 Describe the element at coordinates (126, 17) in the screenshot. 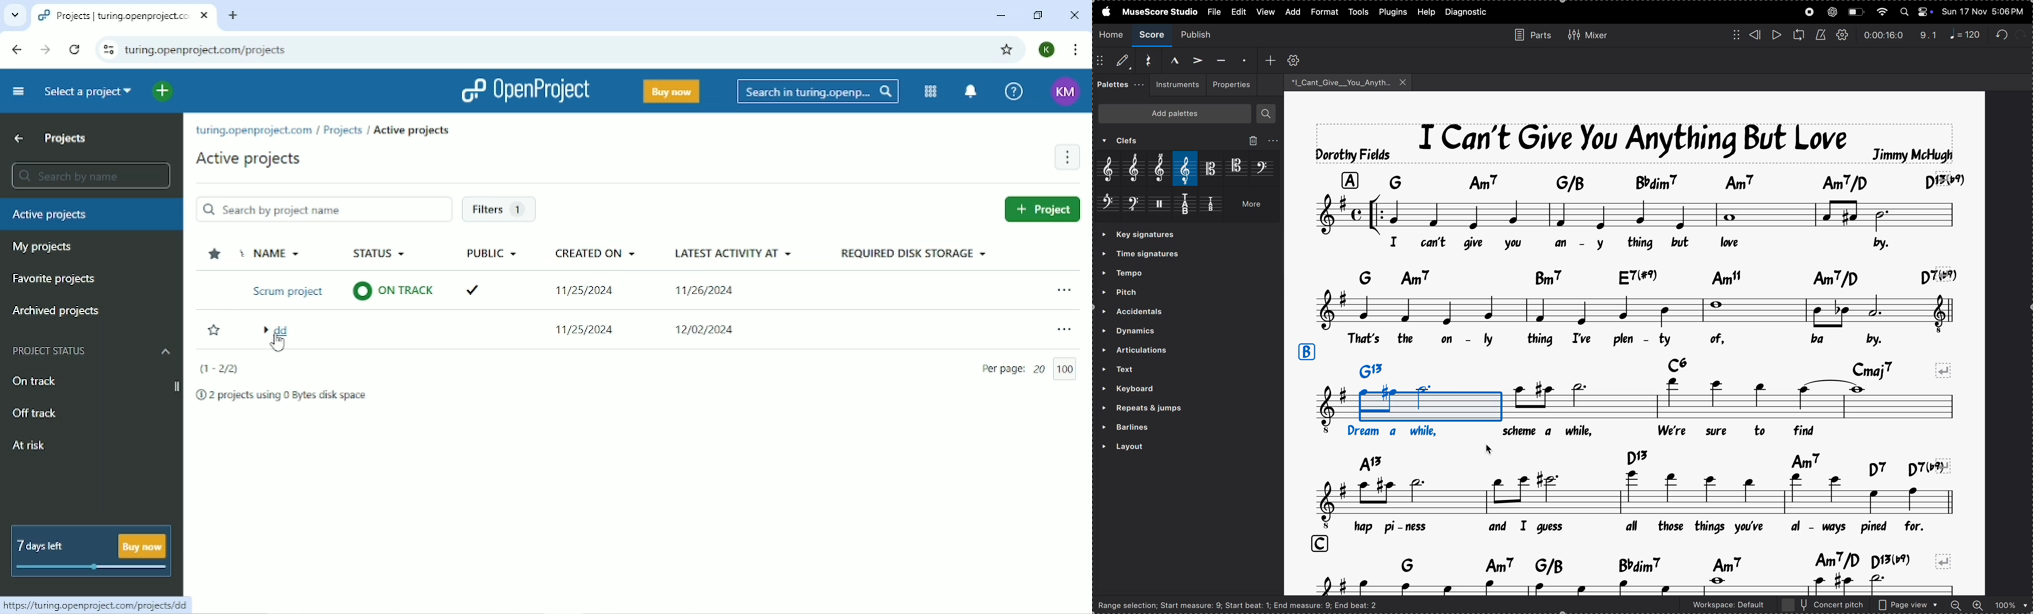

I see `Current tab` at that location.